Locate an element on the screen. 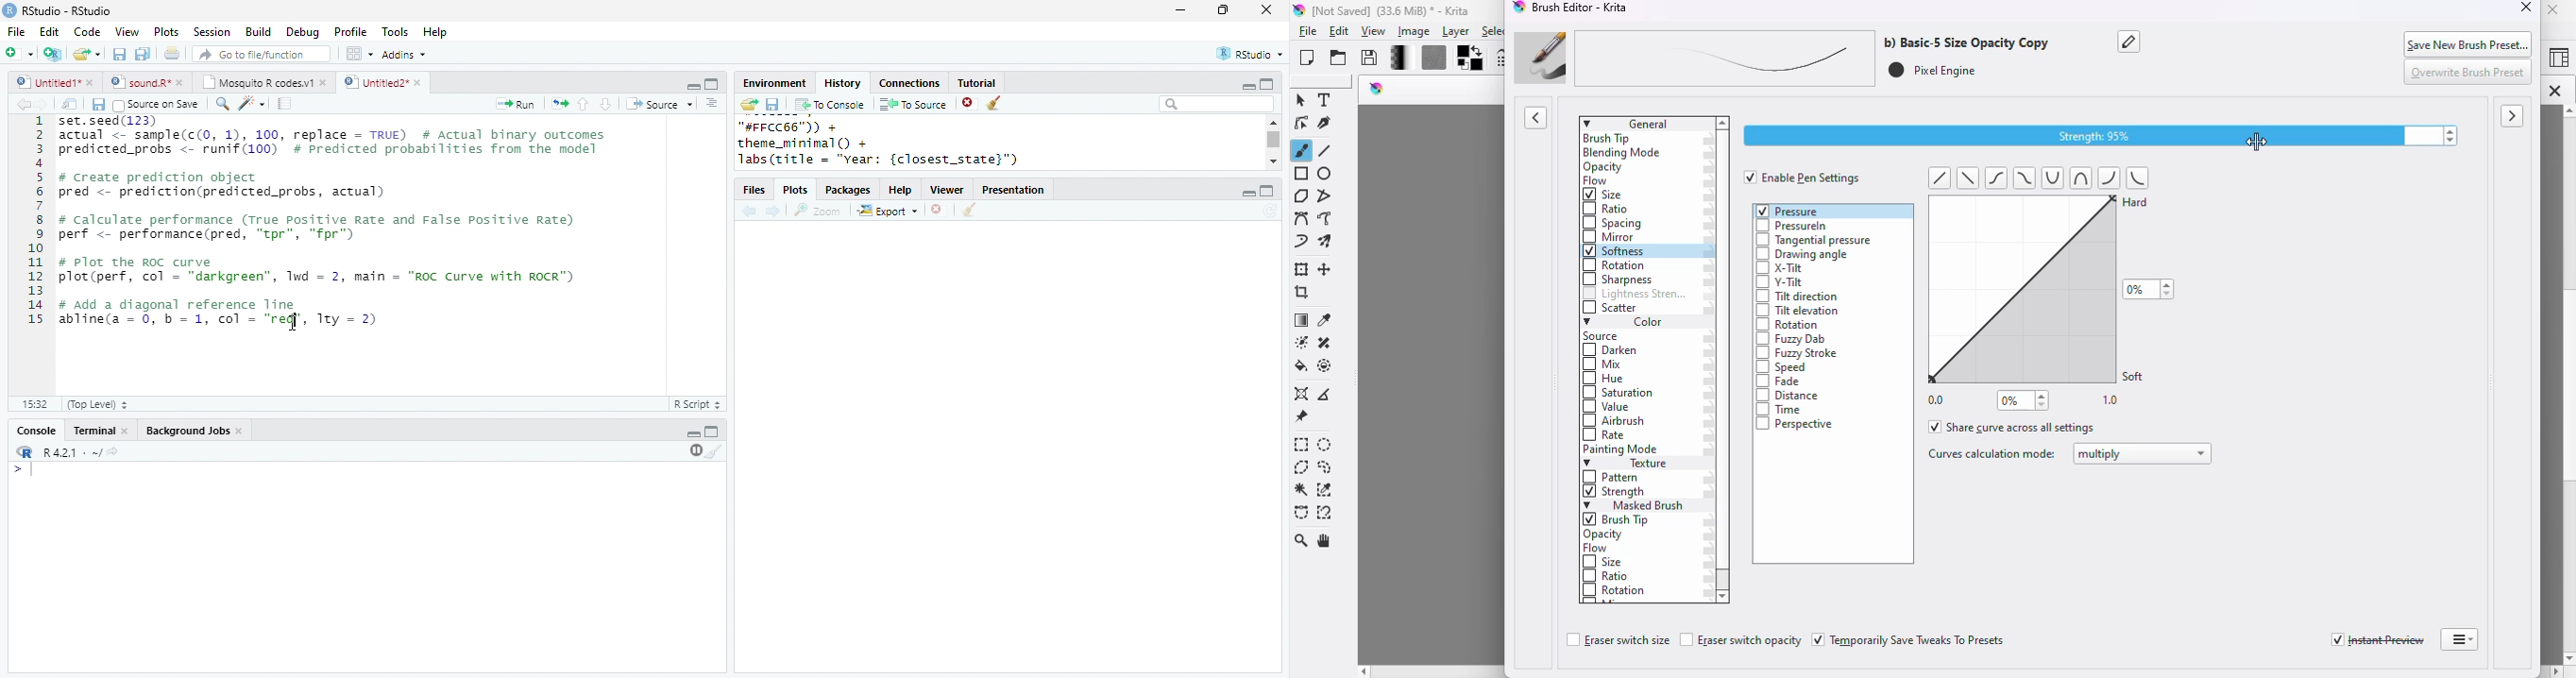 The height and width of the screenshot is (700, 2576). Presentation is located at coordinates (1013, 190).